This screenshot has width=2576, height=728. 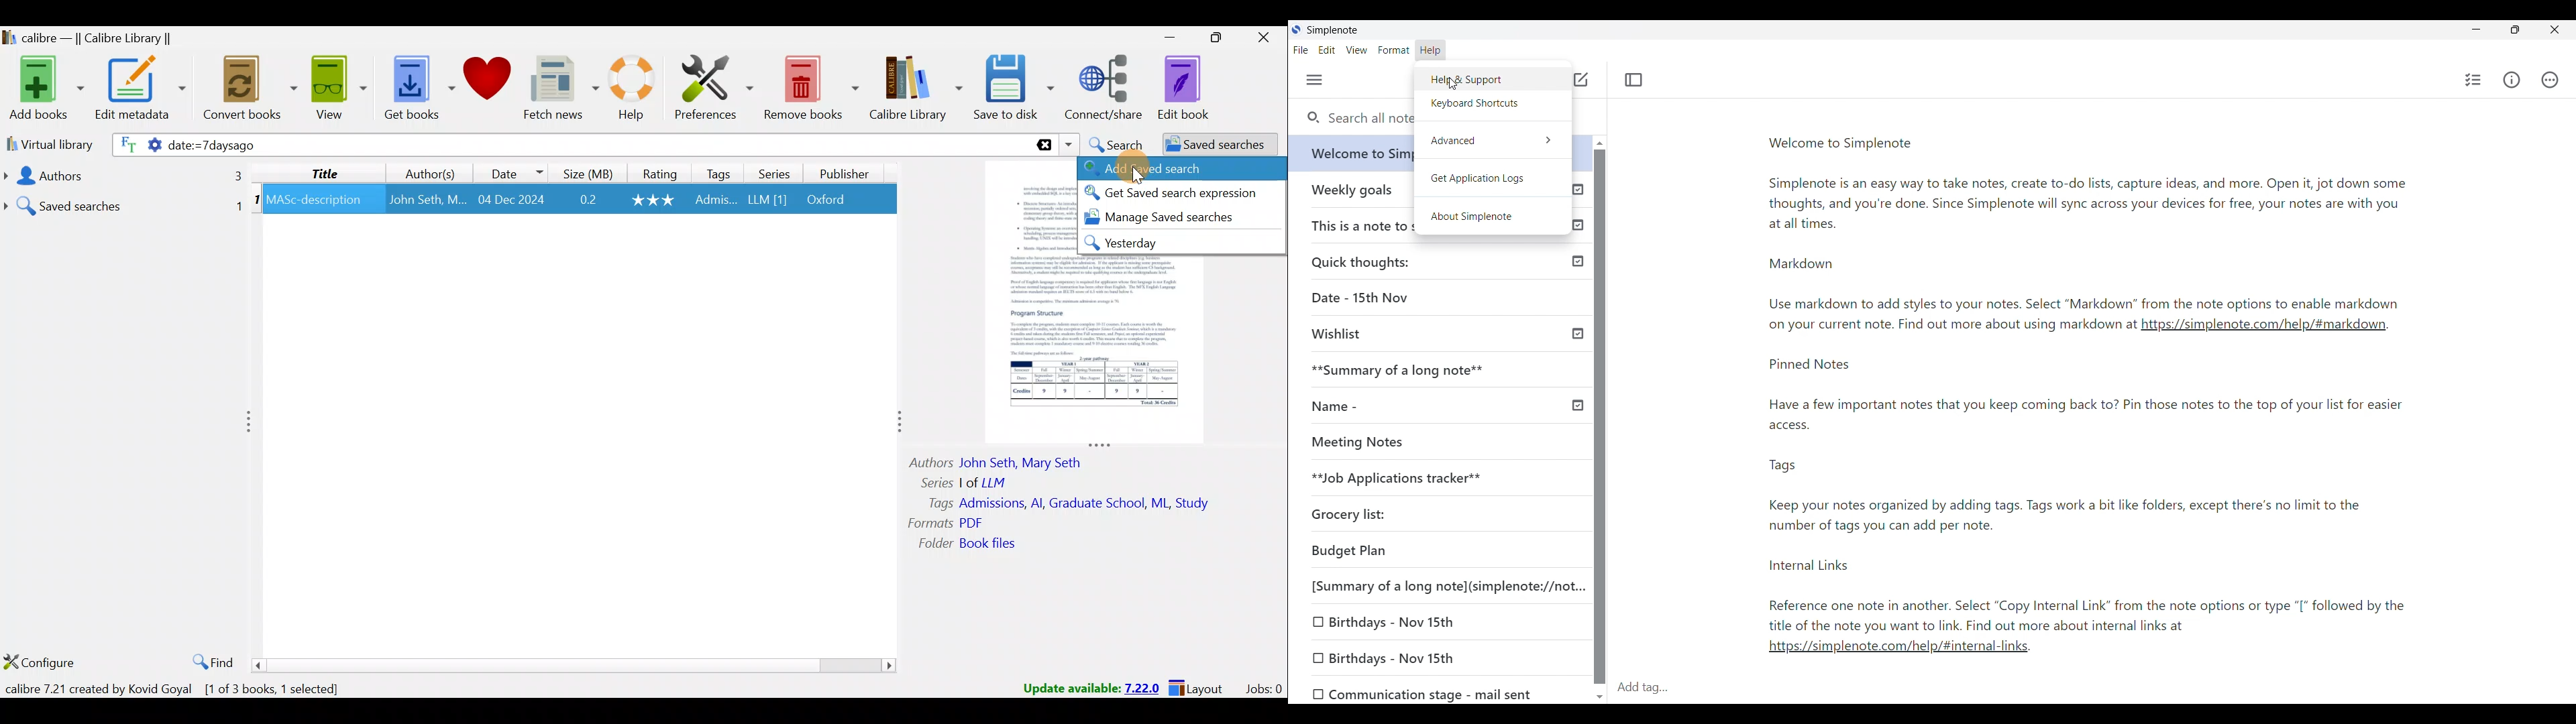 What do you see at coordinates (1600, 416) in the screenshot?
I see `Vertical slide bar` at bounding box center [1600, 416].